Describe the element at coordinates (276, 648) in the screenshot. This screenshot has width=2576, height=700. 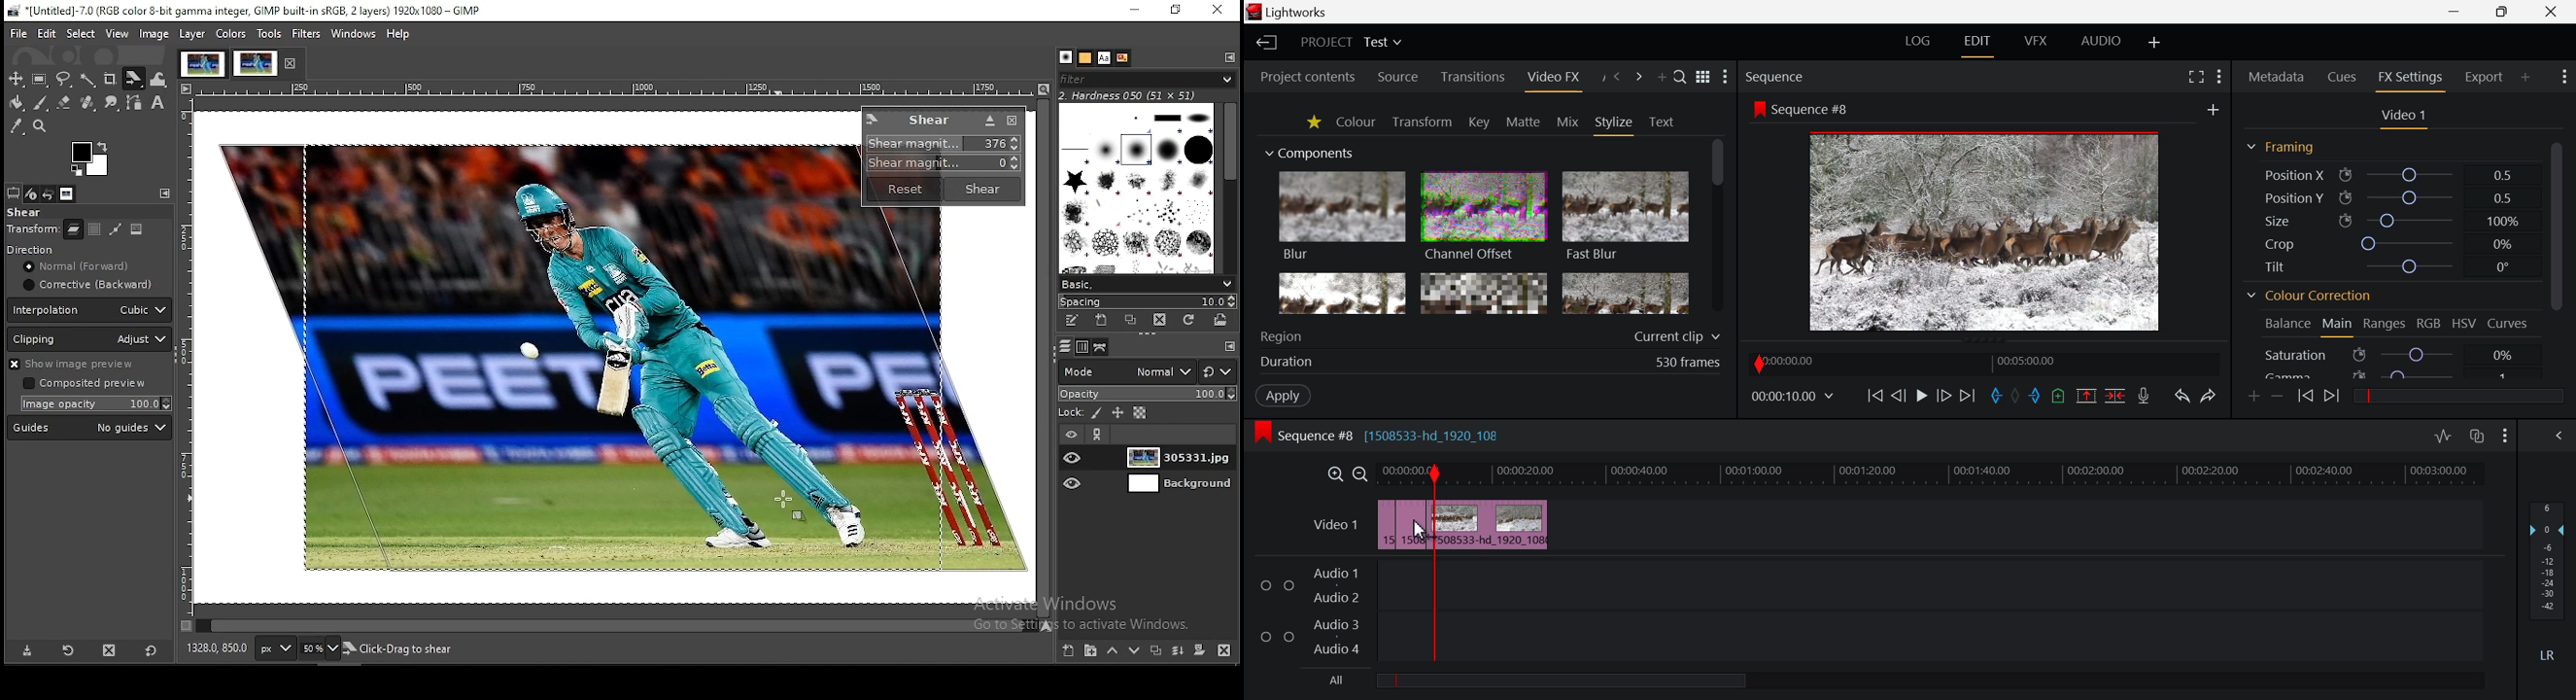
I see `units` at that location.